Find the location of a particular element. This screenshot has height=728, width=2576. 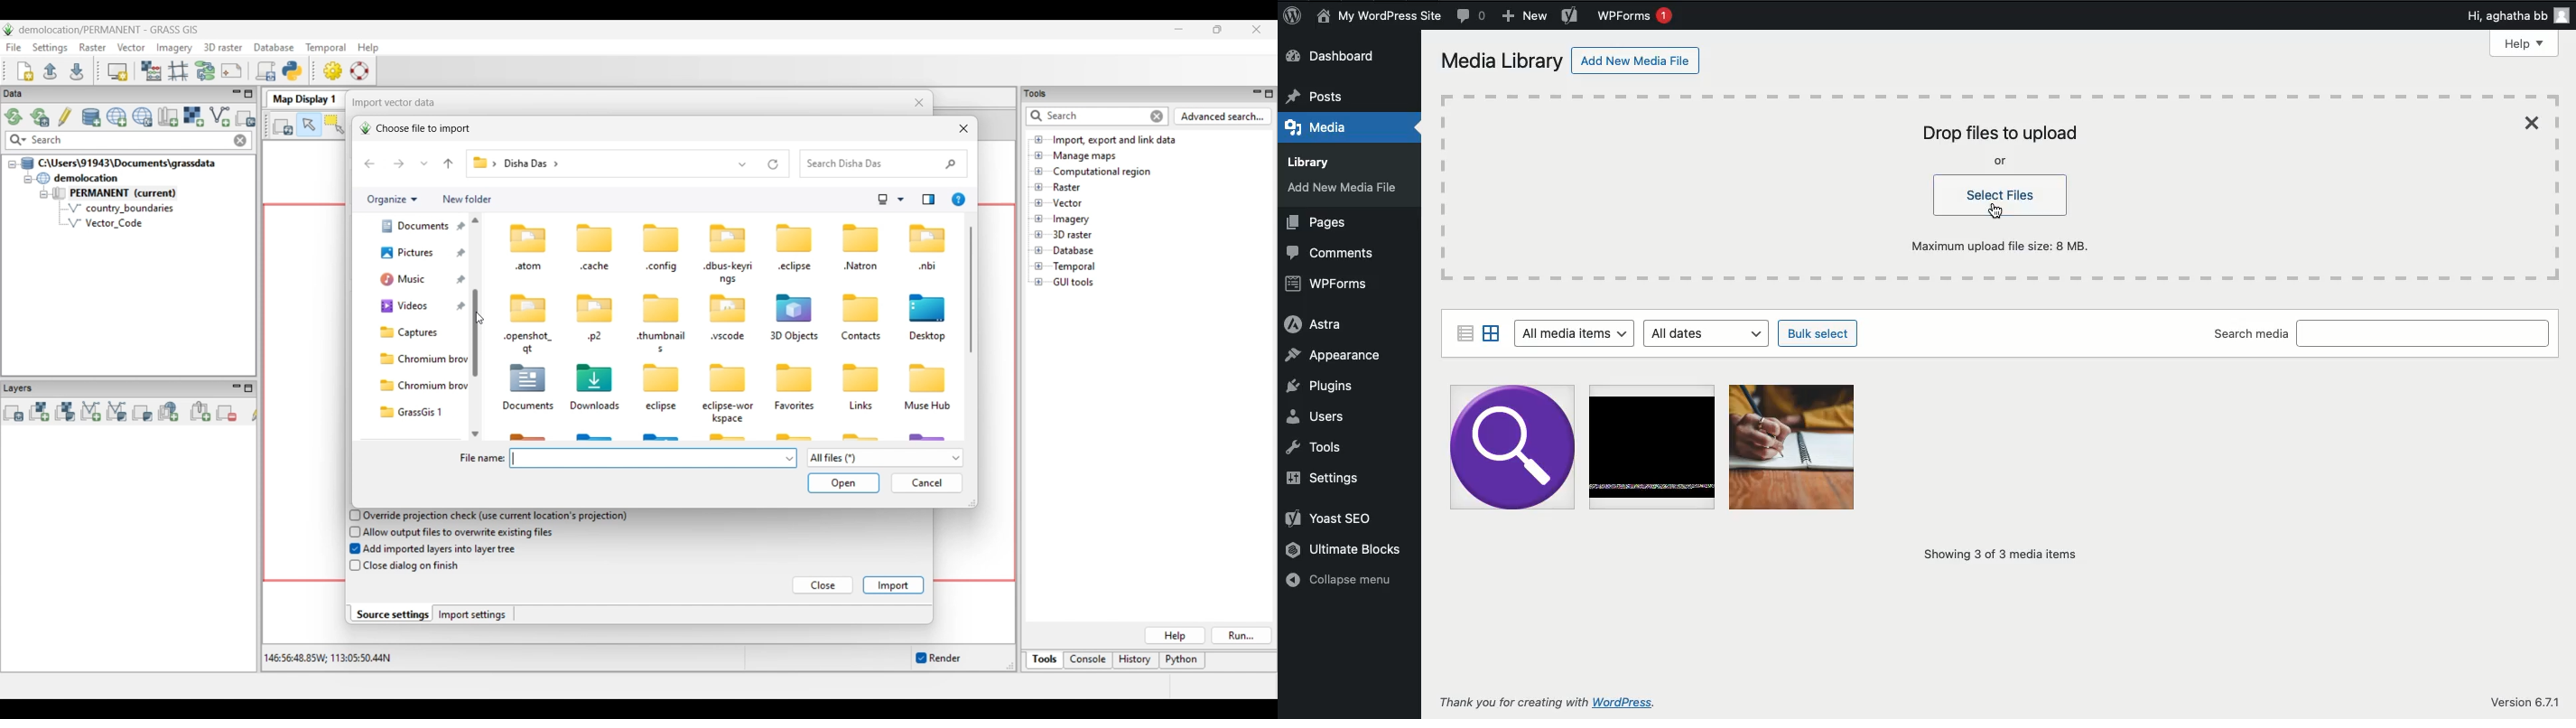

Grid is located at coordinates (1493, 333).